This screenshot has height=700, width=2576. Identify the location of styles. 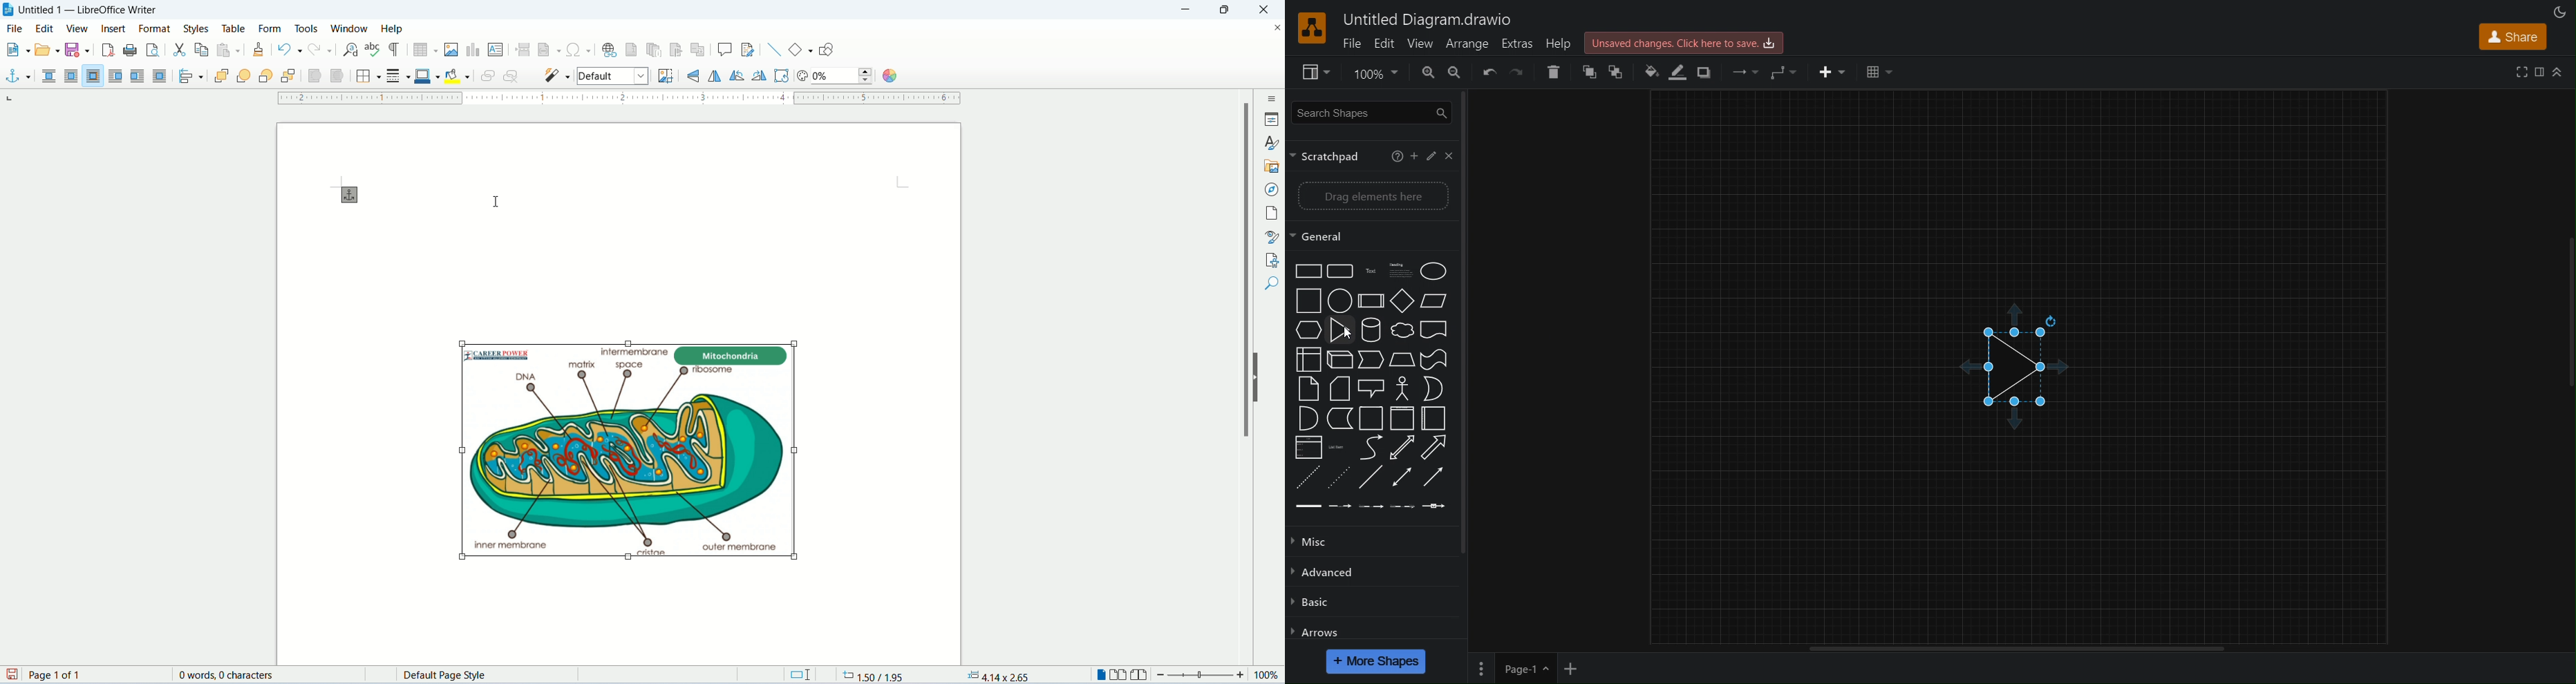
(199, 28).